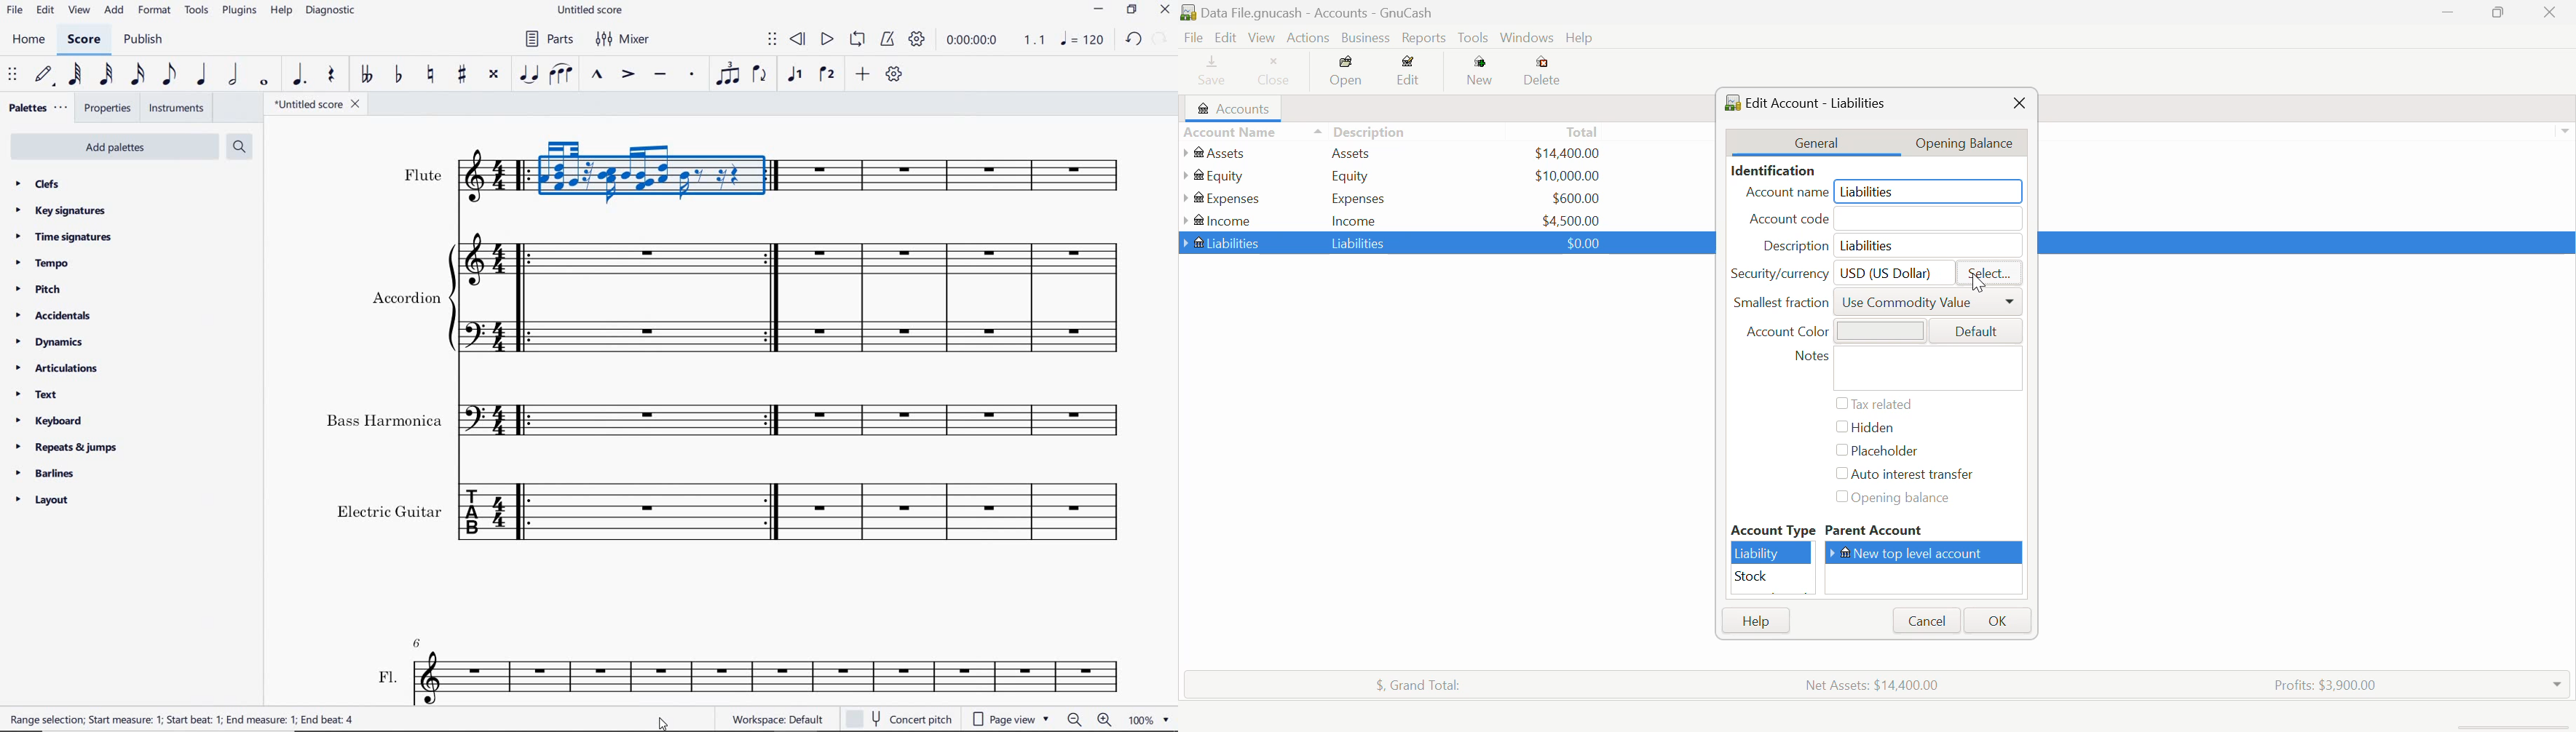  What do you see at coordinates (972, 41) in the screenshot?
I see `playback time` at bounding box center [972, 41].